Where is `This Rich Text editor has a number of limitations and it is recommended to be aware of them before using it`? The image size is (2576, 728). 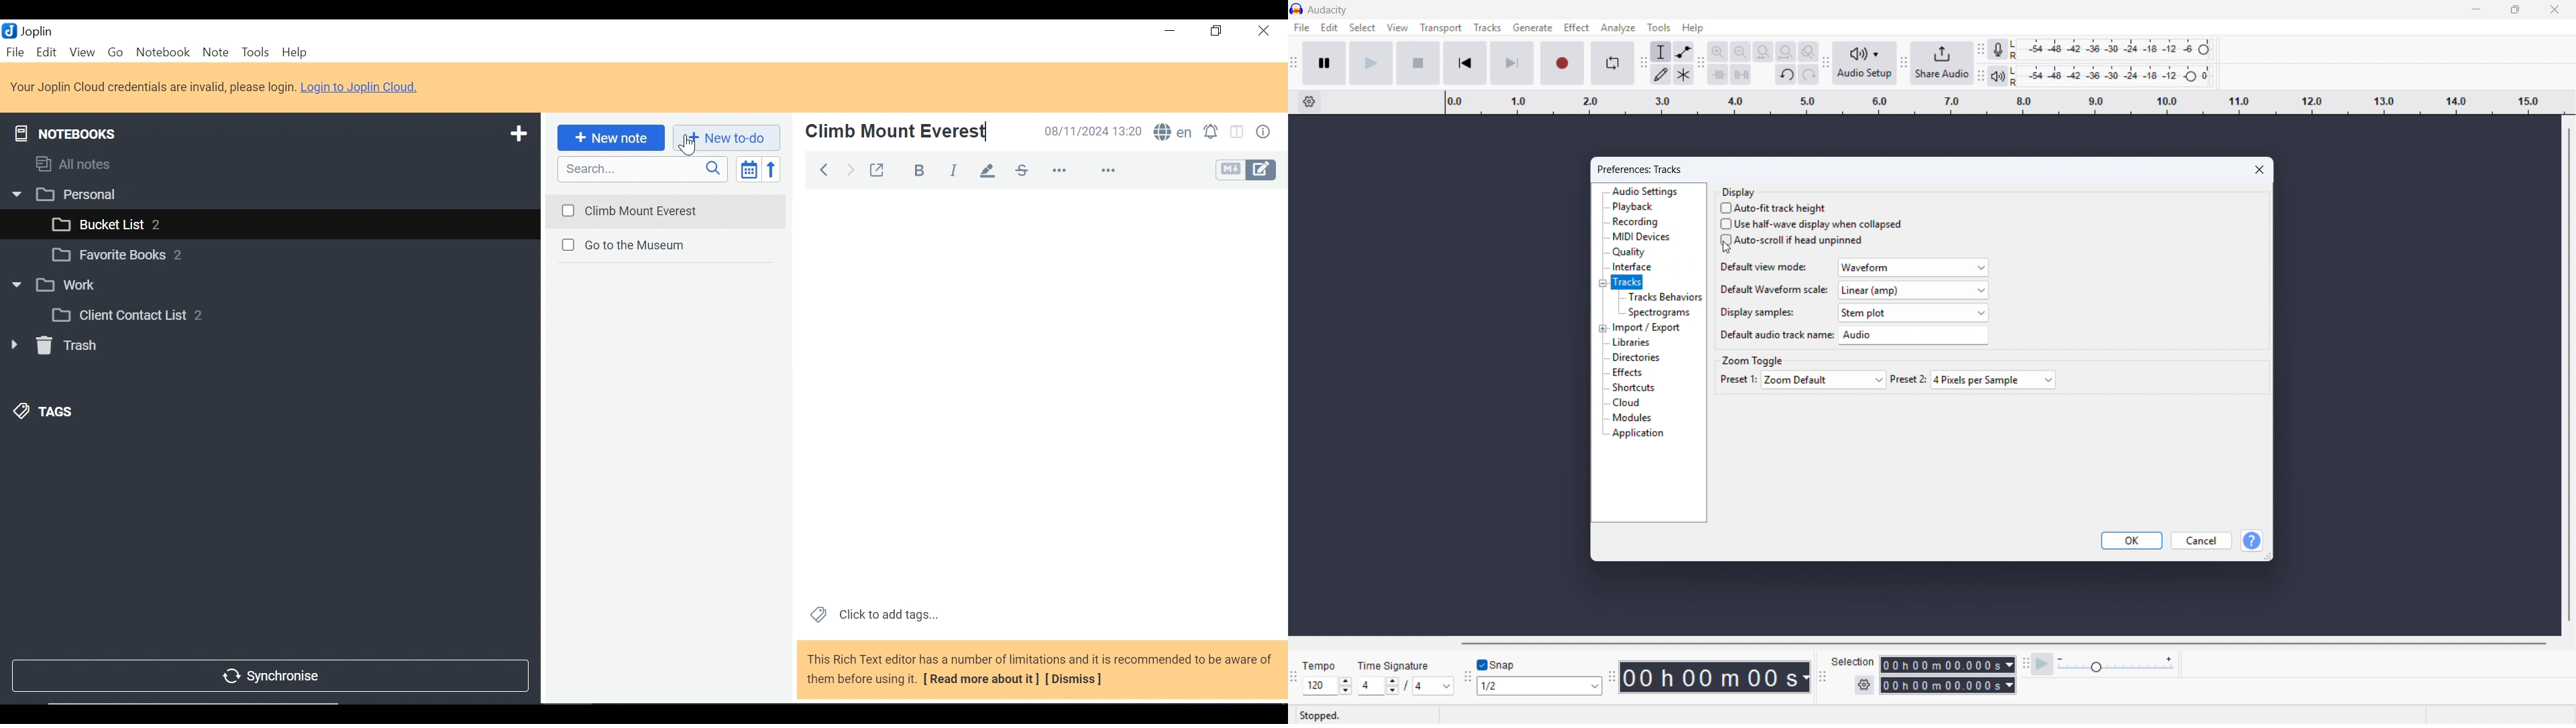
This Rich Text editor has a number of limitations and it is recommended to be aware of them before using it is located at coordinates (1040, 670).